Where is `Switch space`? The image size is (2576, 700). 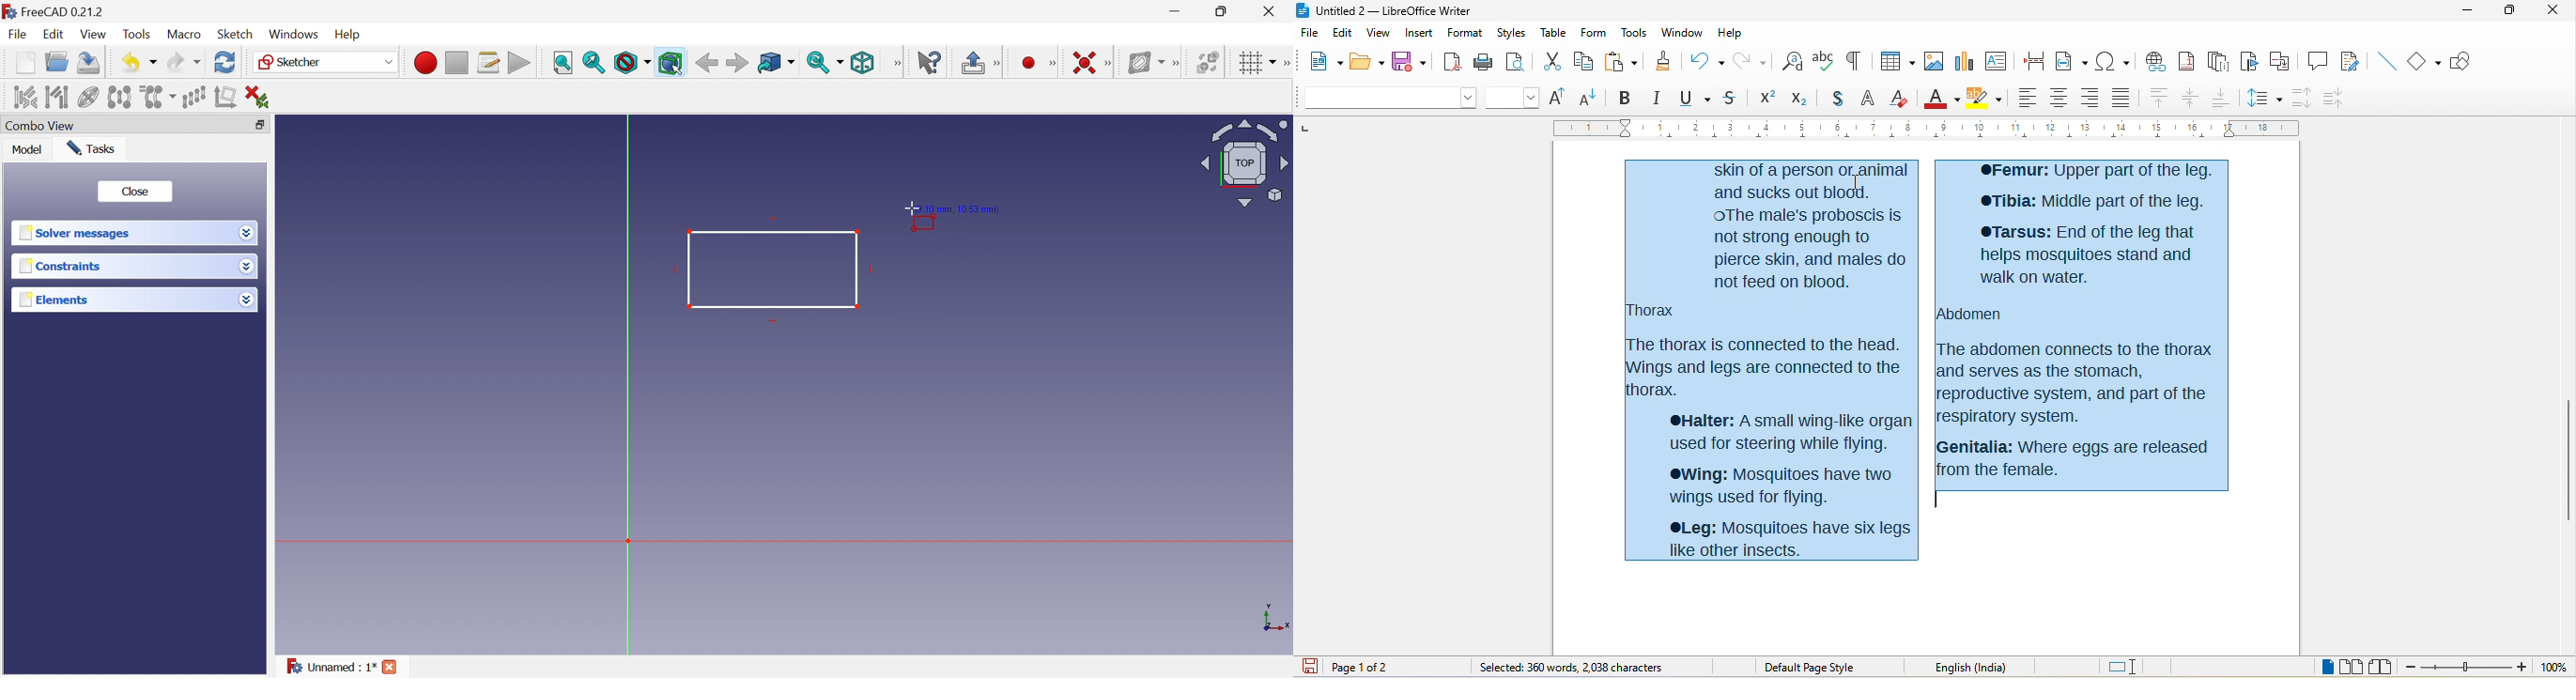
Switch space is located at coordinates (1210, 62).